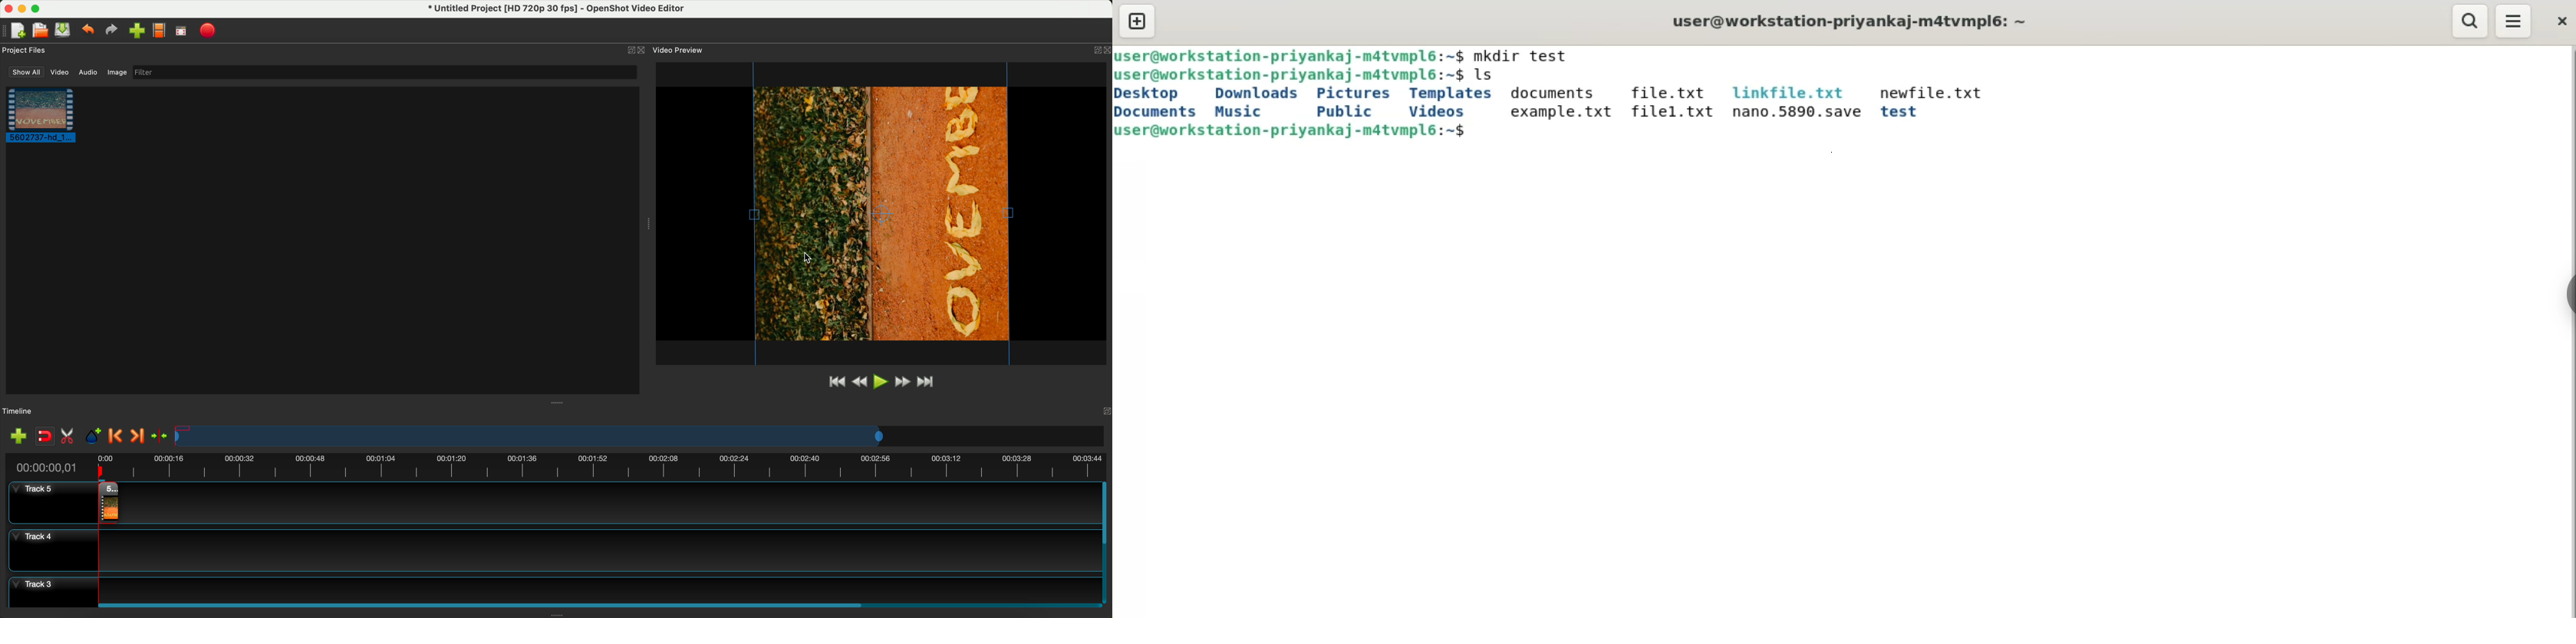 This screenshot has height=644, width=2576. What do you see at coordinates (551, 588) in the screenshot?
I see `track 3` at bounding box center [551, 588].